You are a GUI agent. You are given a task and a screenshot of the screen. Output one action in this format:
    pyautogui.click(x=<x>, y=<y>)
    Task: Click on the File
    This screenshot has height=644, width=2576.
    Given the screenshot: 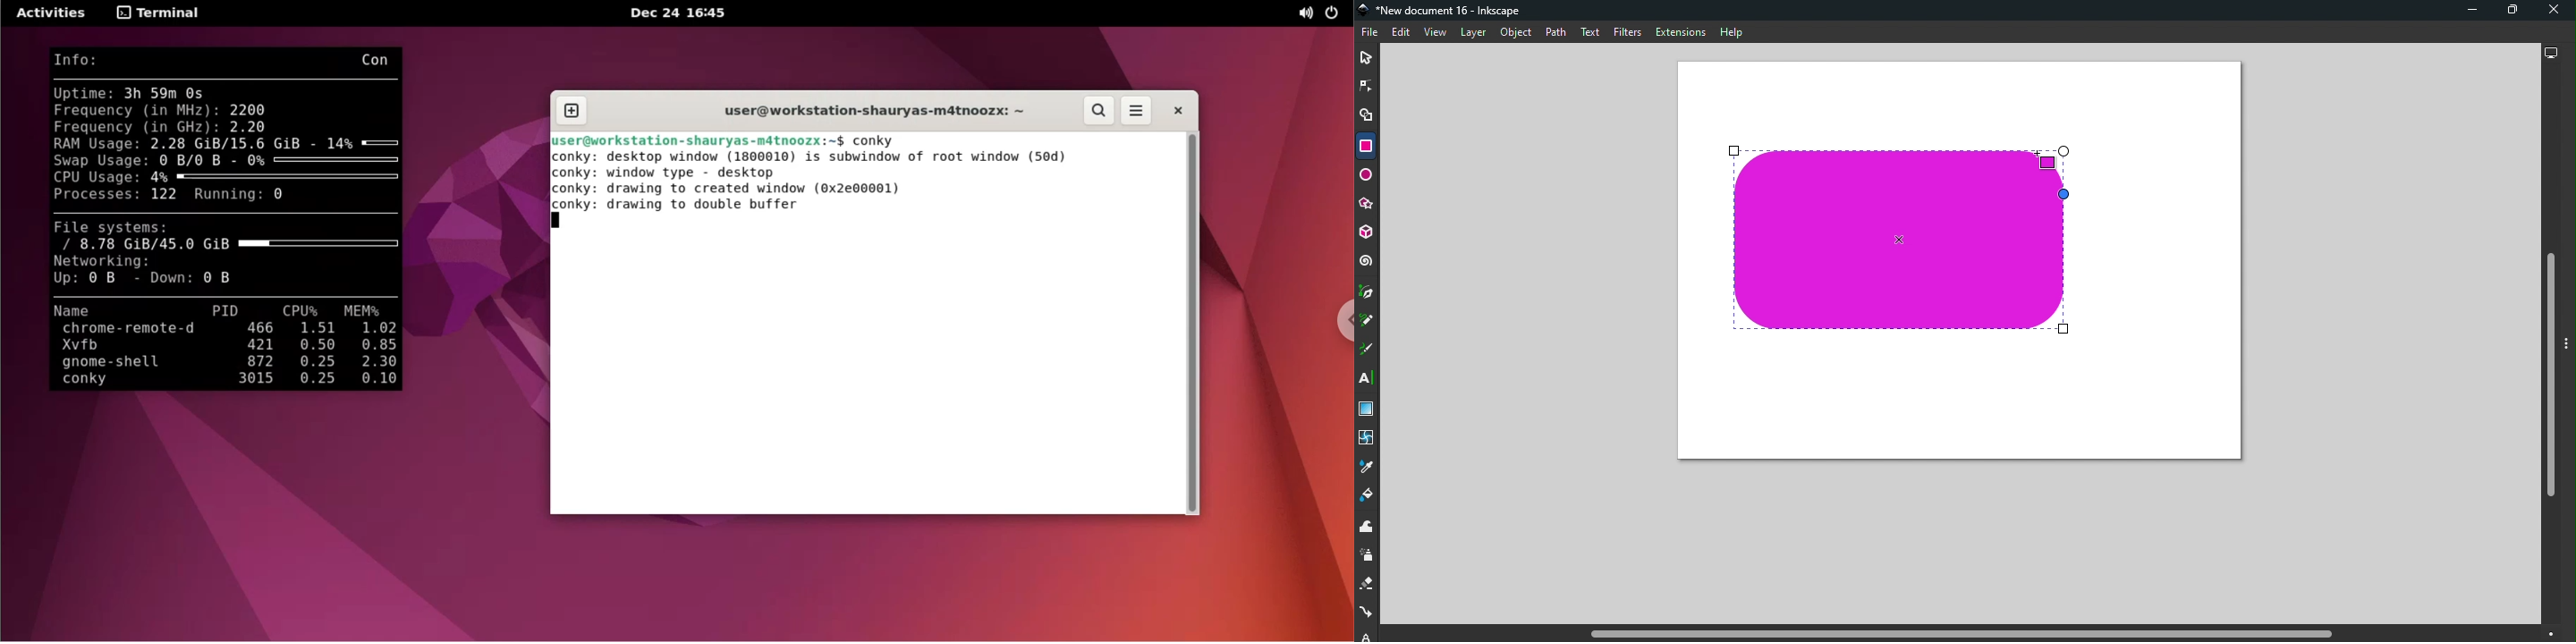 What is the action you would take?
    pyautogui.click(x=1372, y=33)
    